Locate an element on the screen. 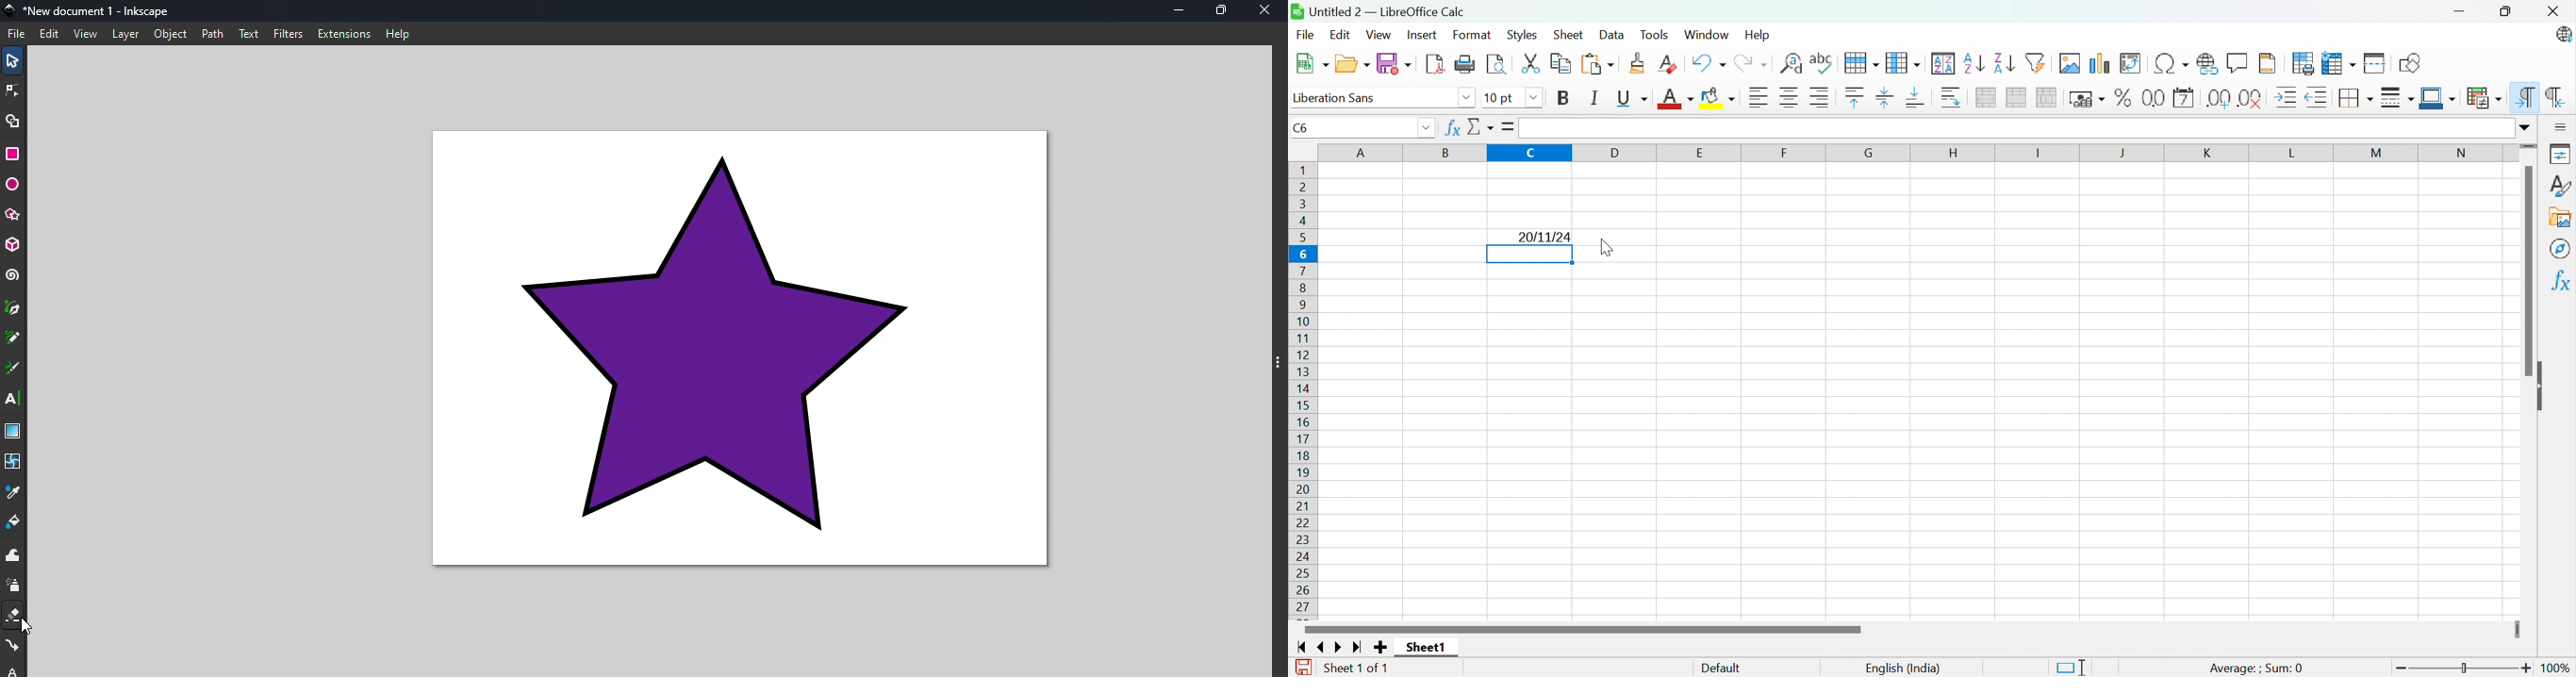 This screenshot has width=2576, height=700. file name is located at coordinates (92, 9).